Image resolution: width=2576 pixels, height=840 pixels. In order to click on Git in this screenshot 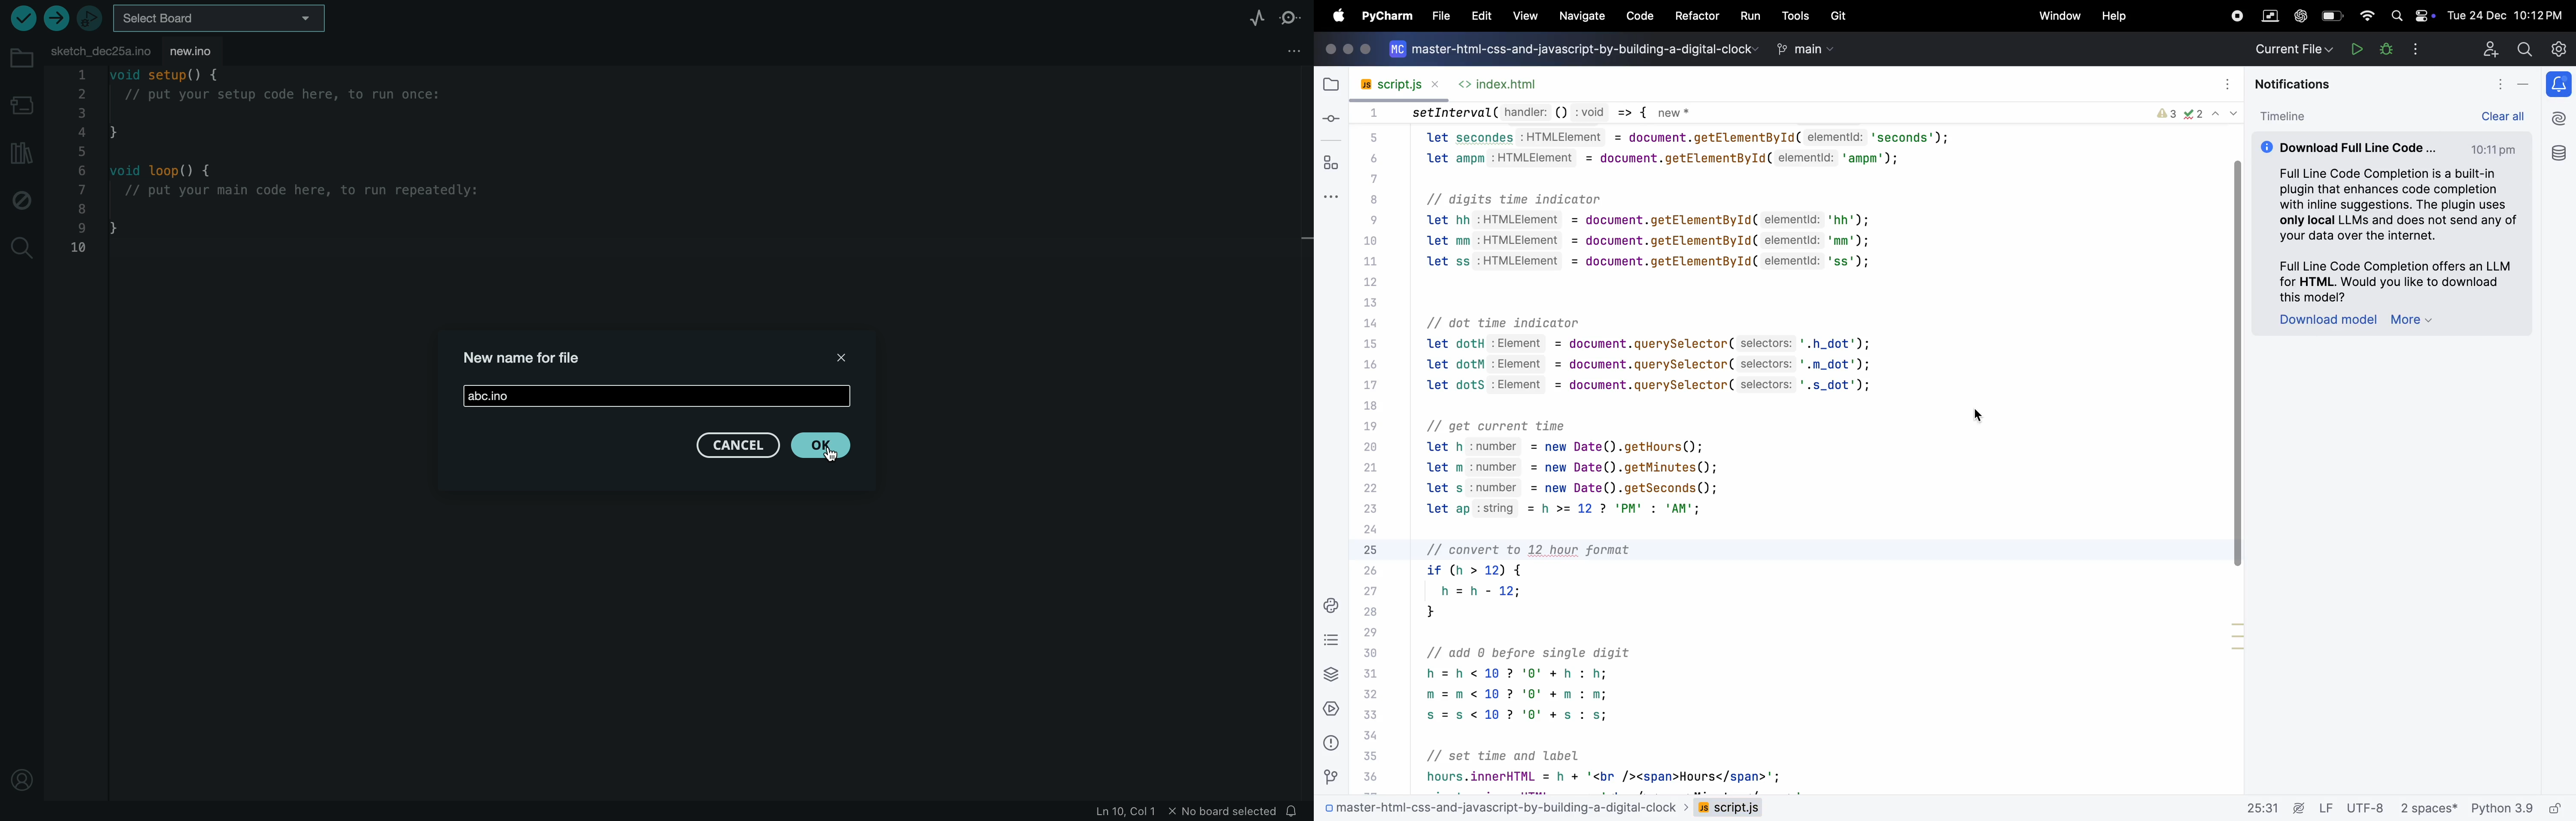, I will do `click(1843, 15)`.